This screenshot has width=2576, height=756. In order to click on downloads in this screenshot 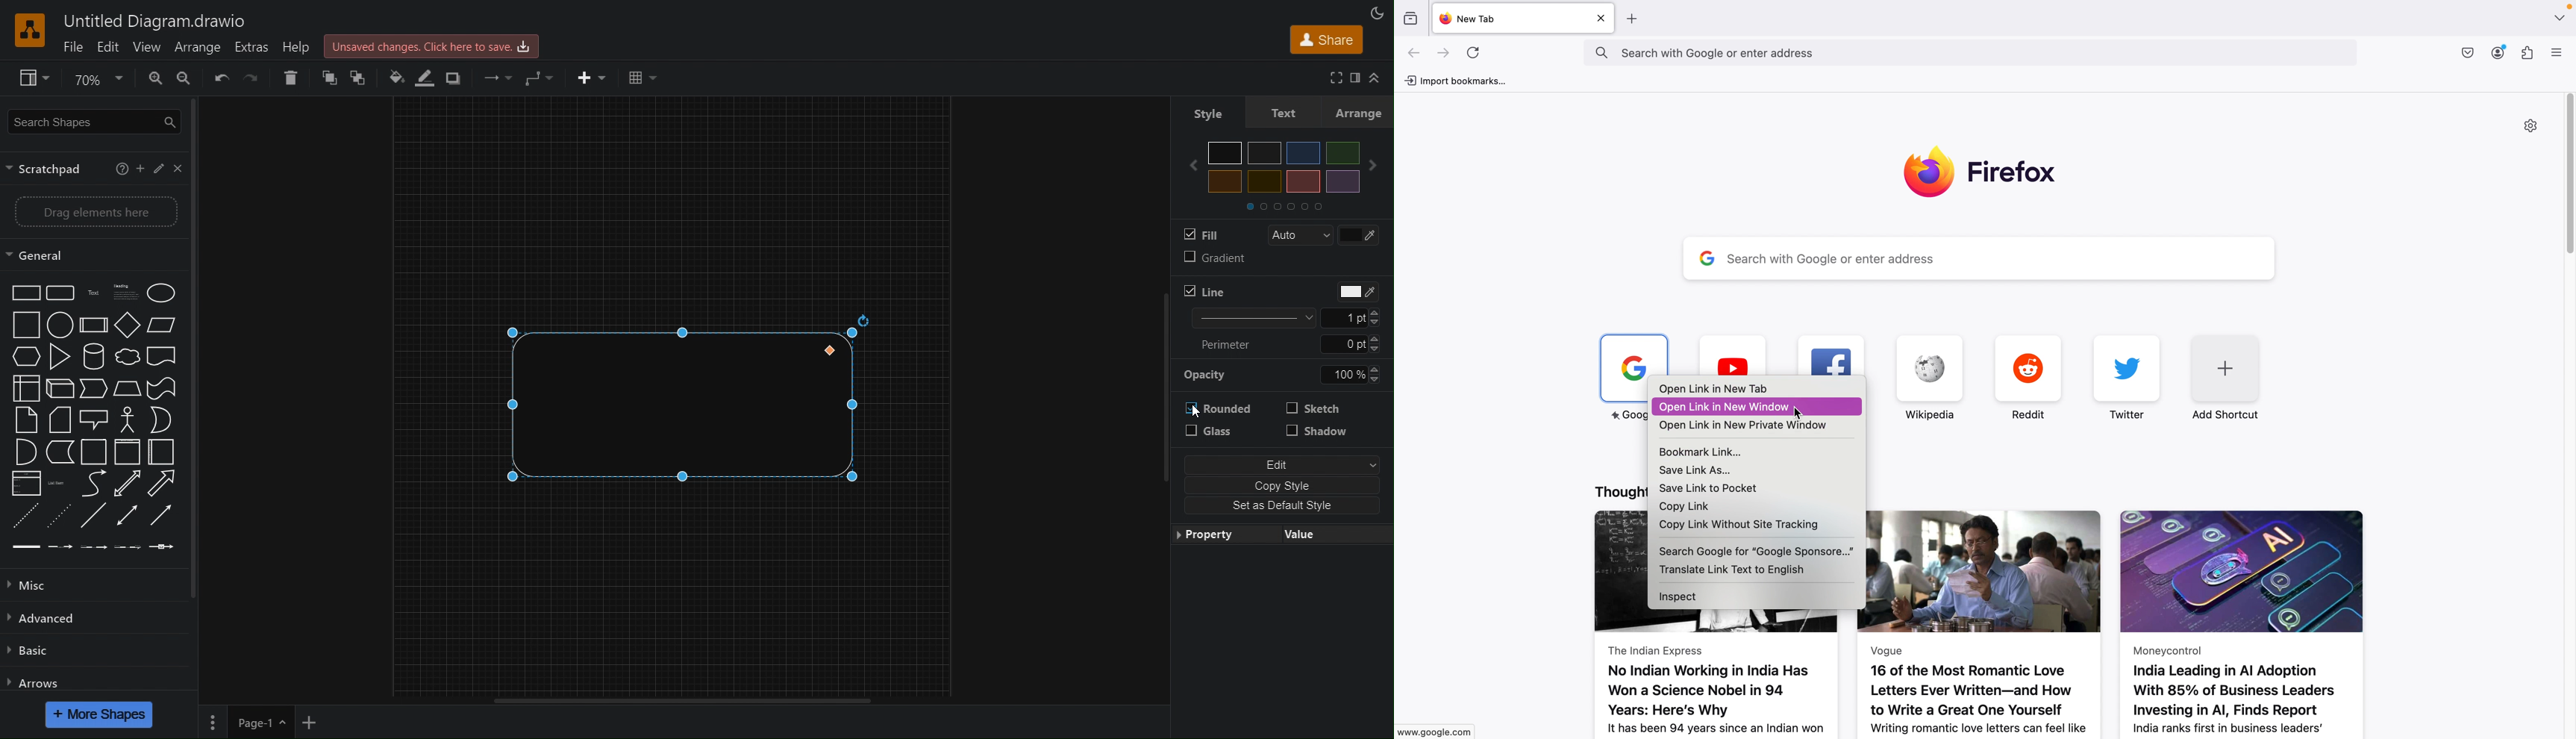, I will do `click(2464, 52)`.